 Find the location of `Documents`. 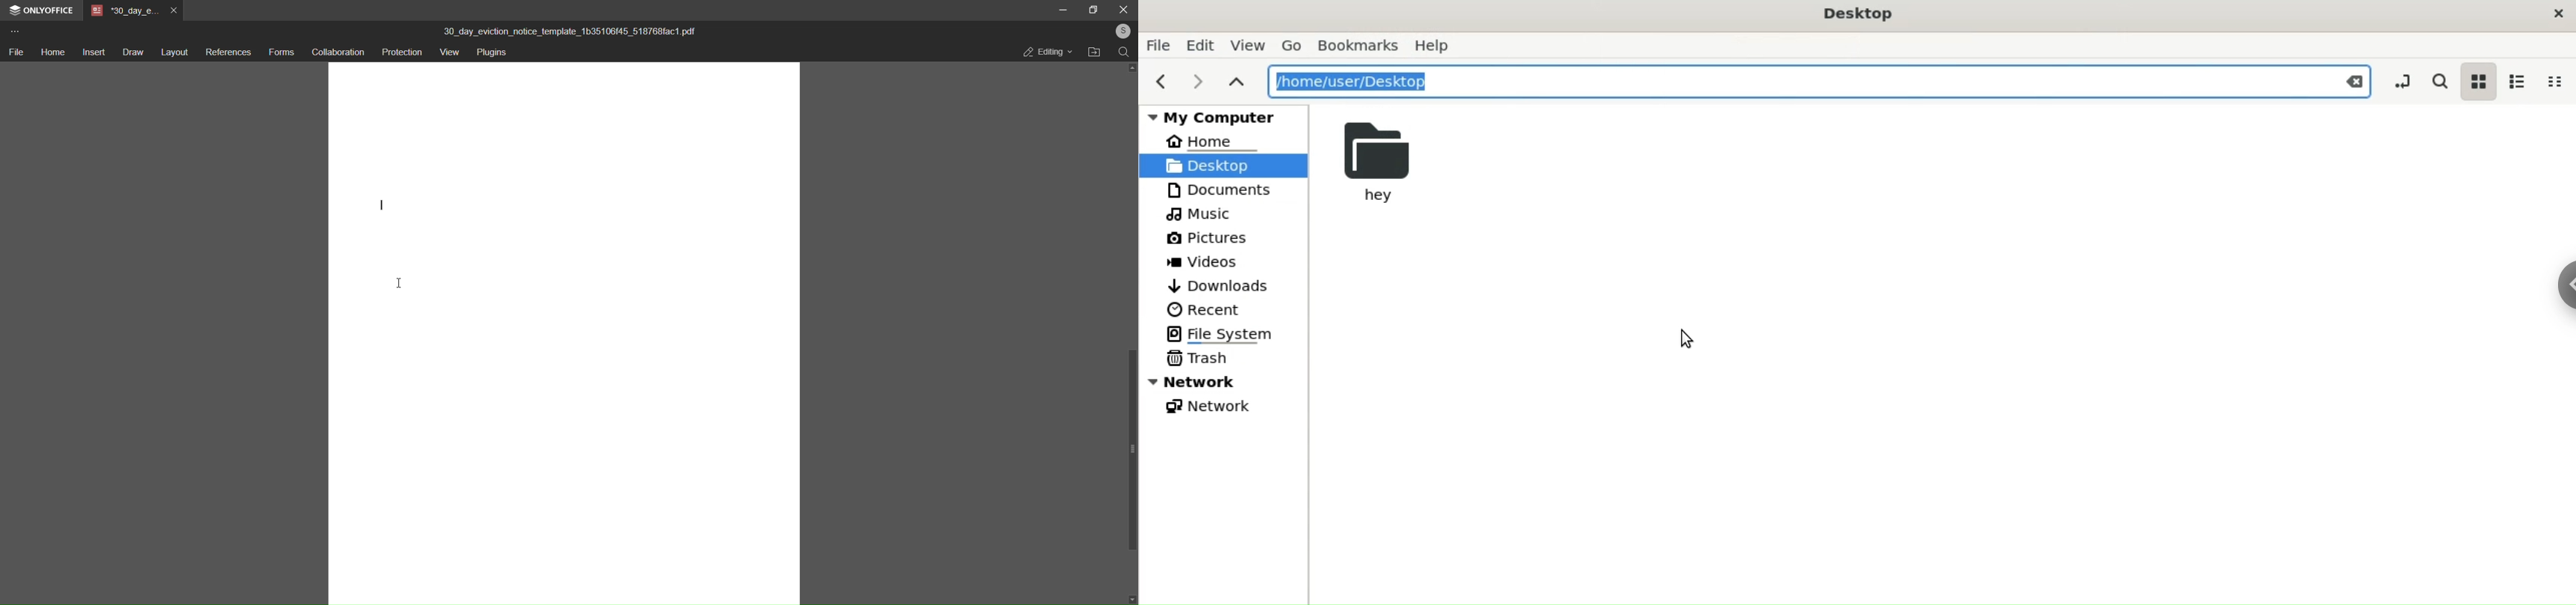

Documents is located at coordinates (1221, 191).